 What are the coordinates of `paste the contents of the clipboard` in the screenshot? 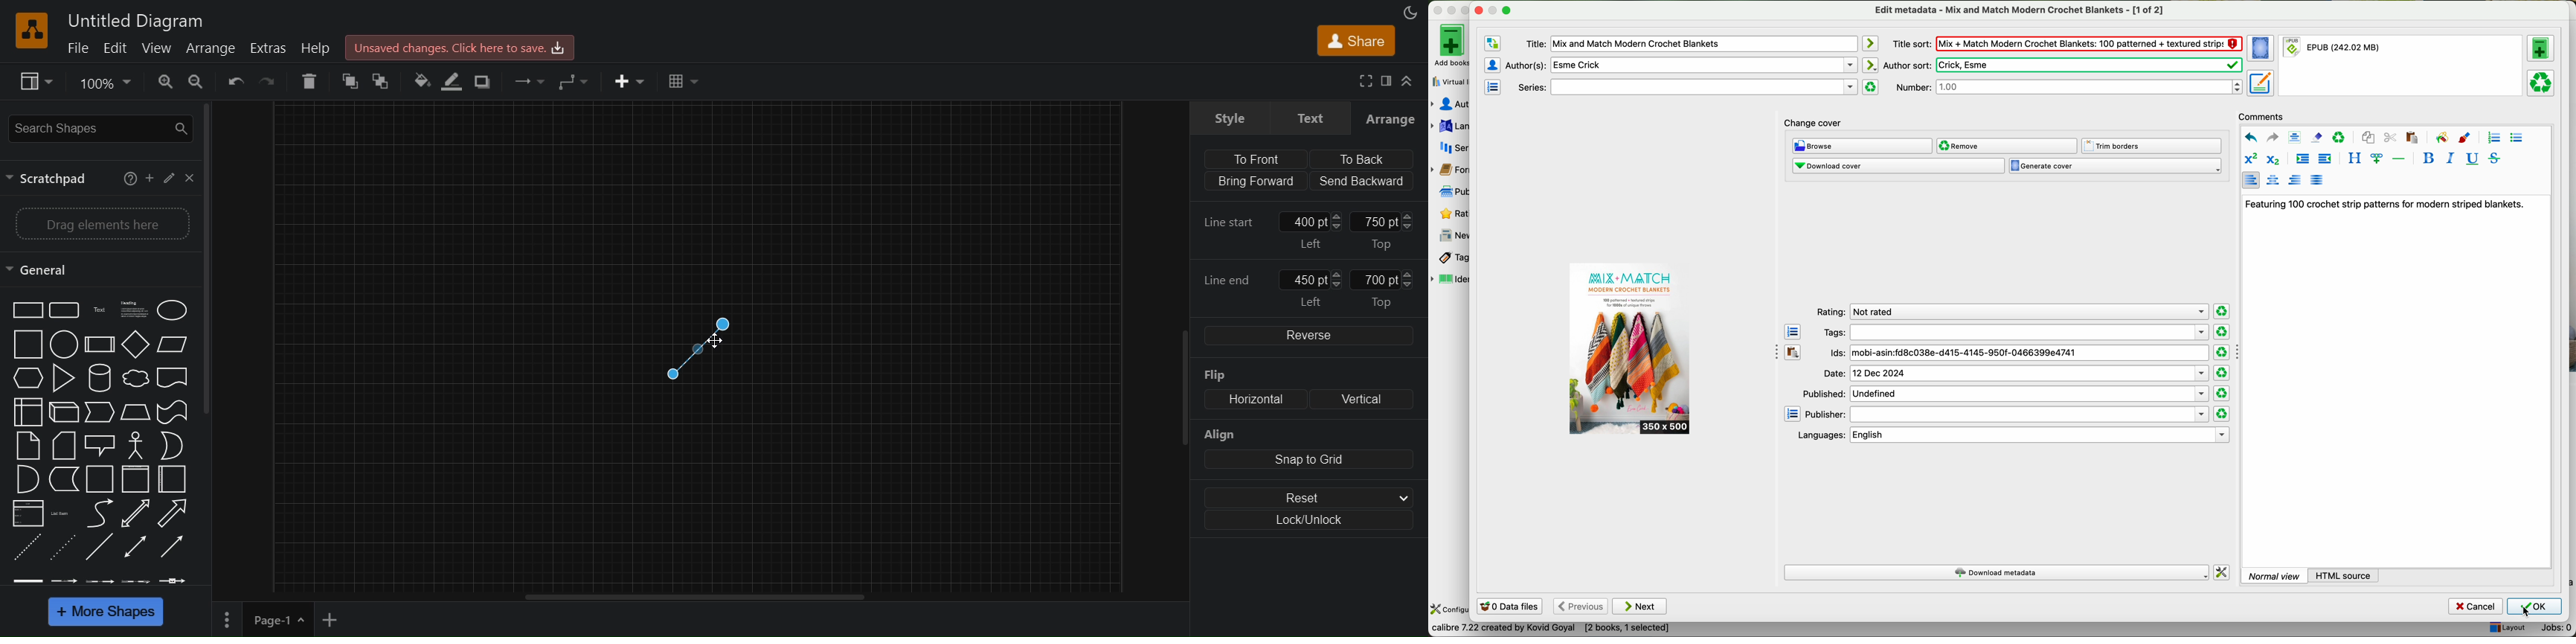 It's located at (1793, 353).